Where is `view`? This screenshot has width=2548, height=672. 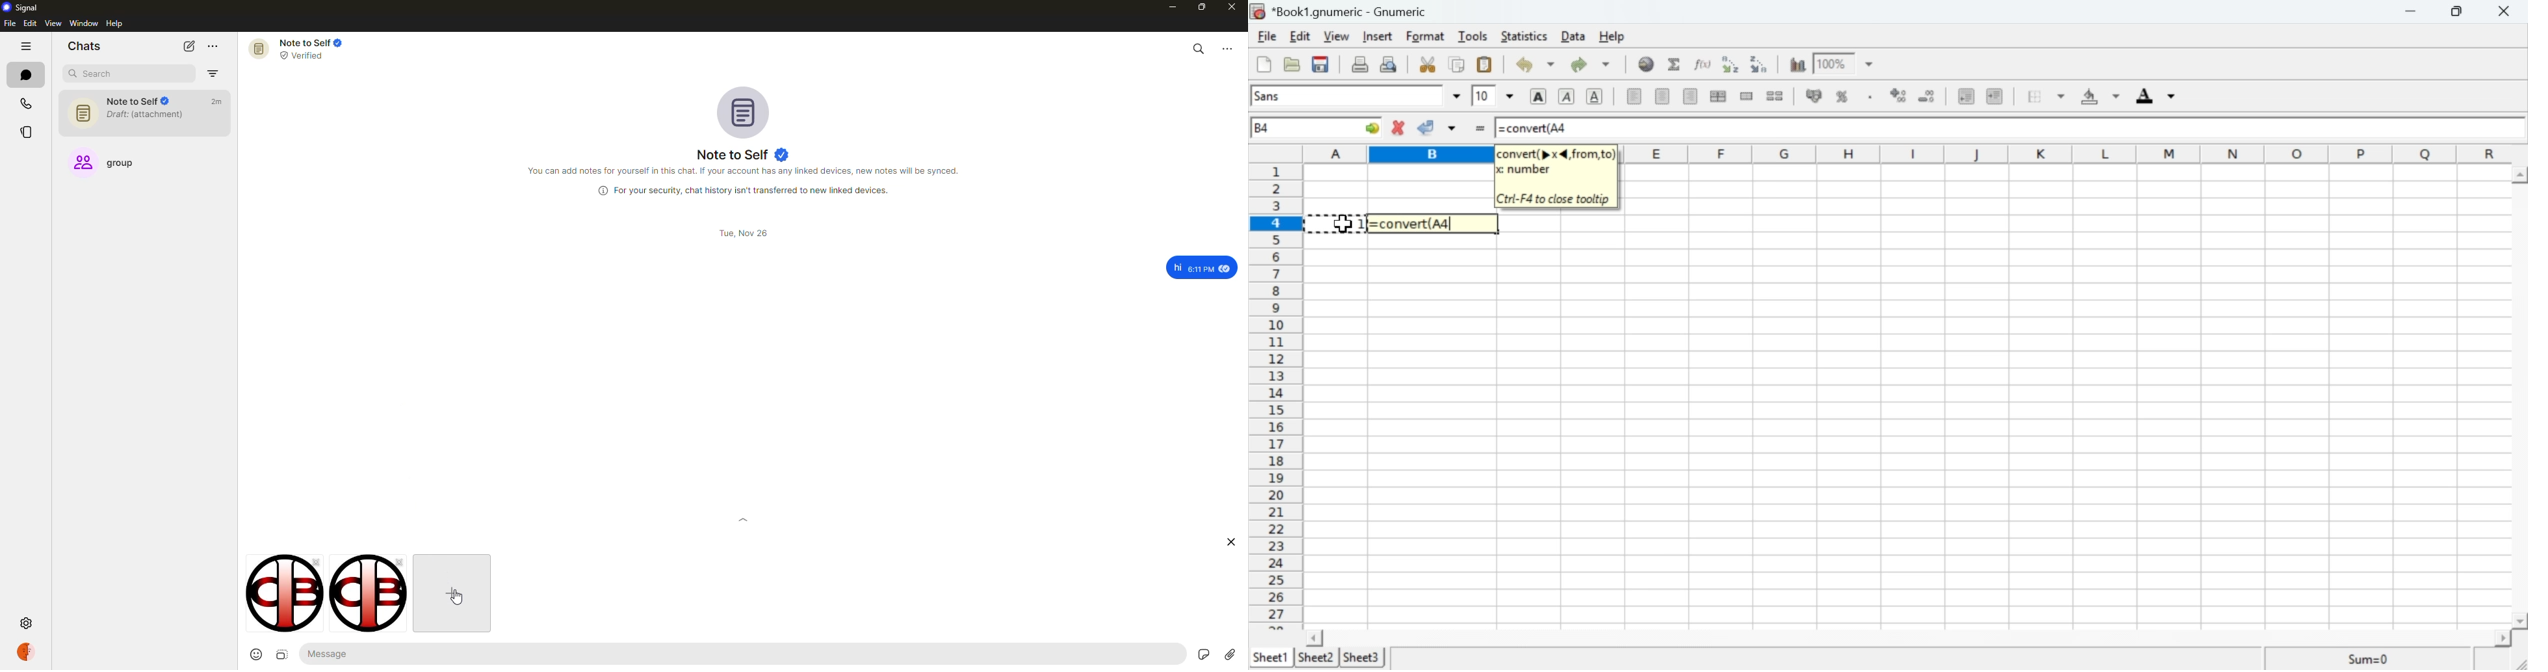 view is located at coordinates (53, 24).